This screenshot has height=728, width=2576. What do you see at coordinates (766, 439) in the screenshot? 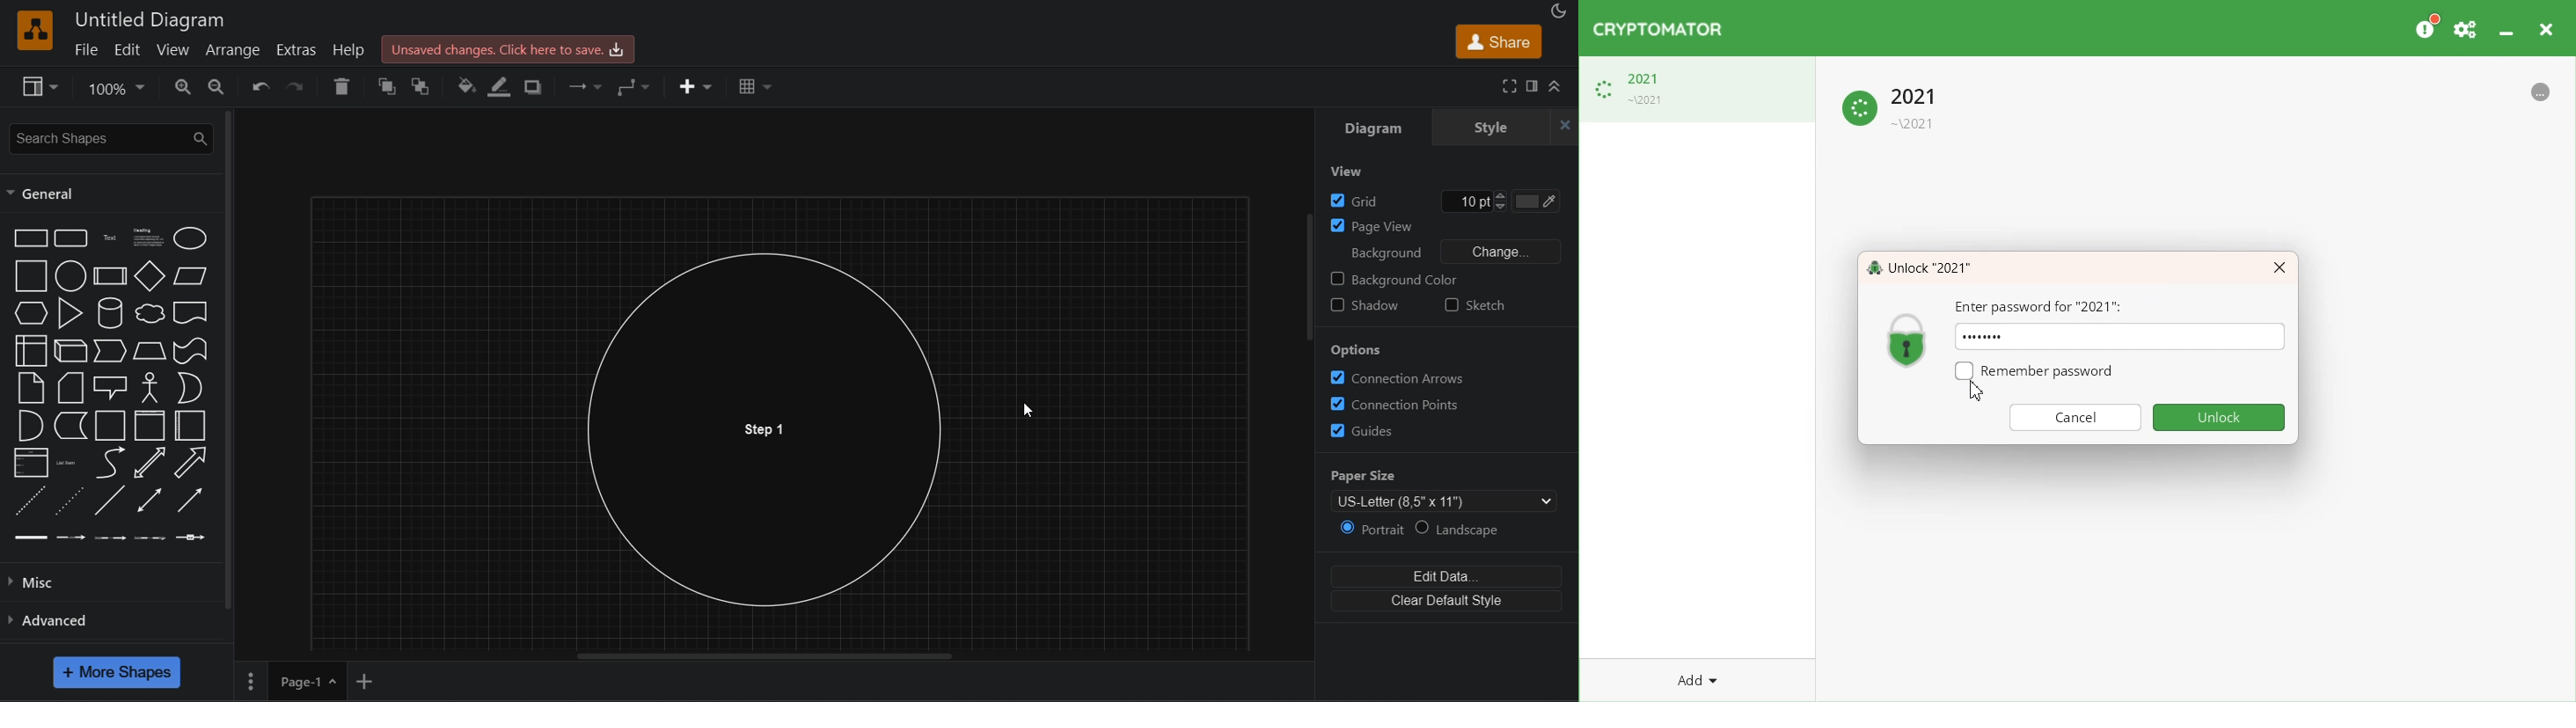
I see `circle` at bounding box center [766, 439].